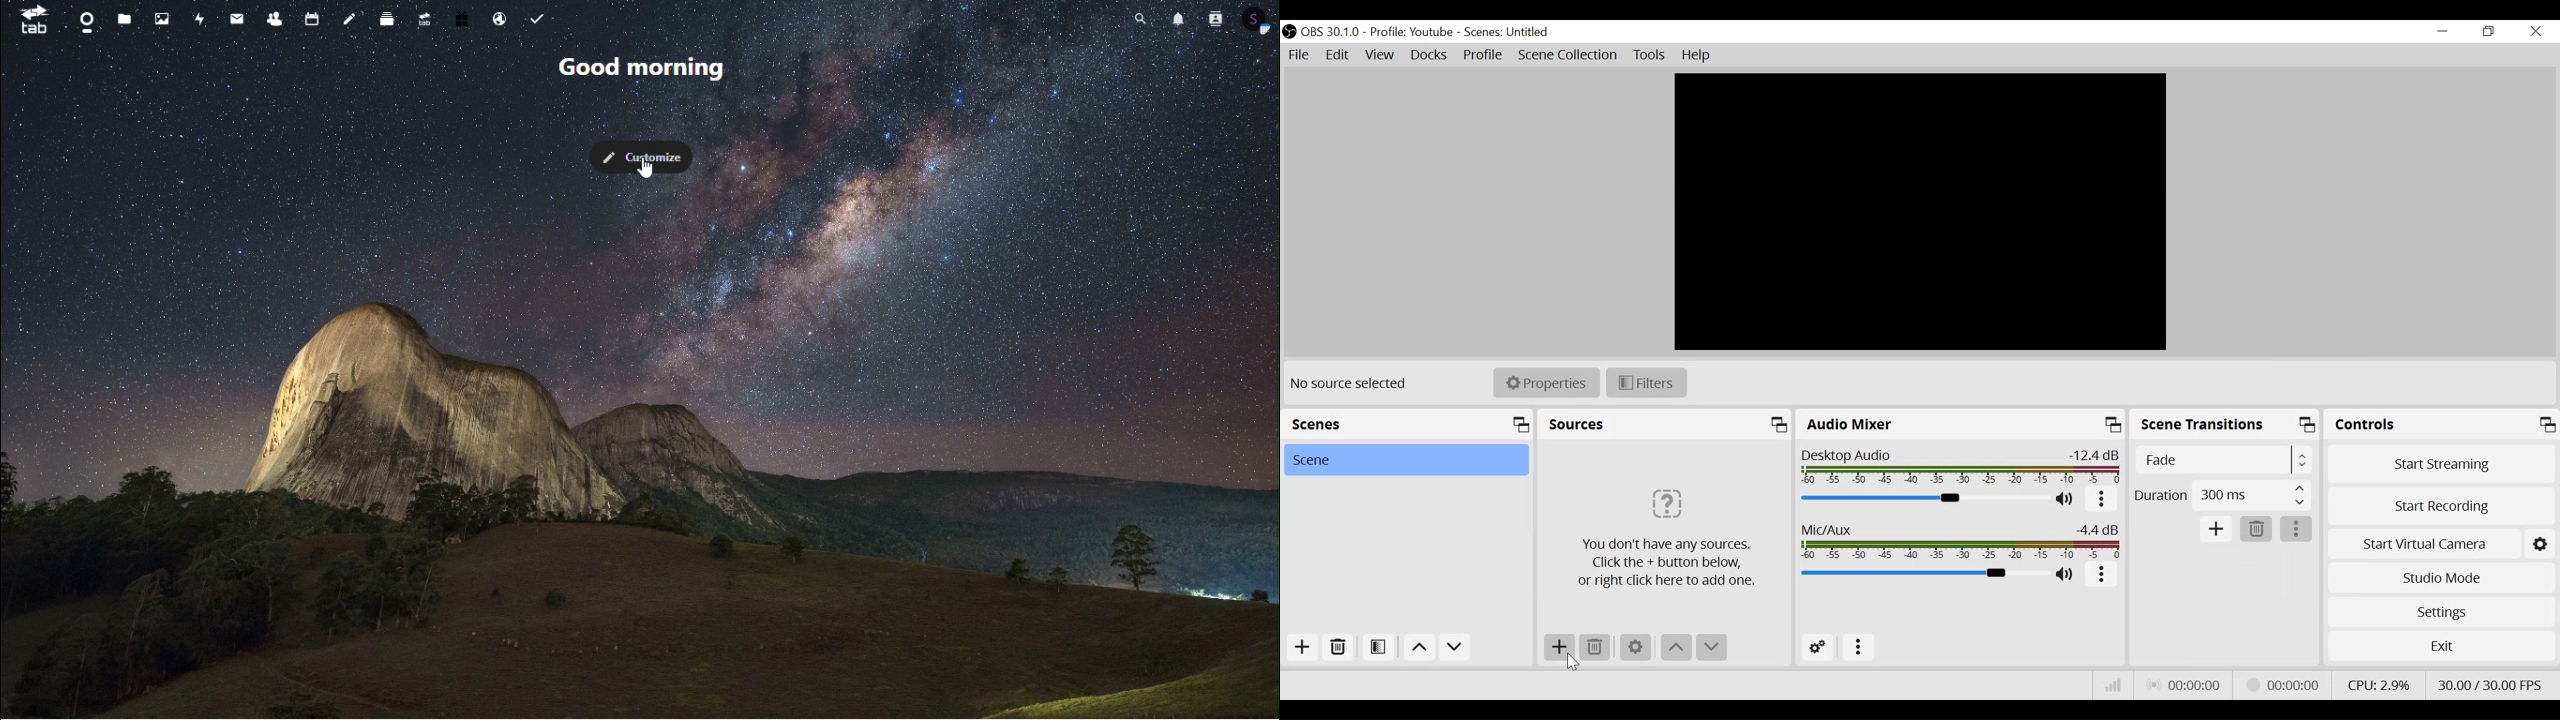 The height and width of the screenshot is (728, 2576). What do you see at coordinates (276, 19) in the screenshot?
I see `contacts` at bounding box center [276, 19].